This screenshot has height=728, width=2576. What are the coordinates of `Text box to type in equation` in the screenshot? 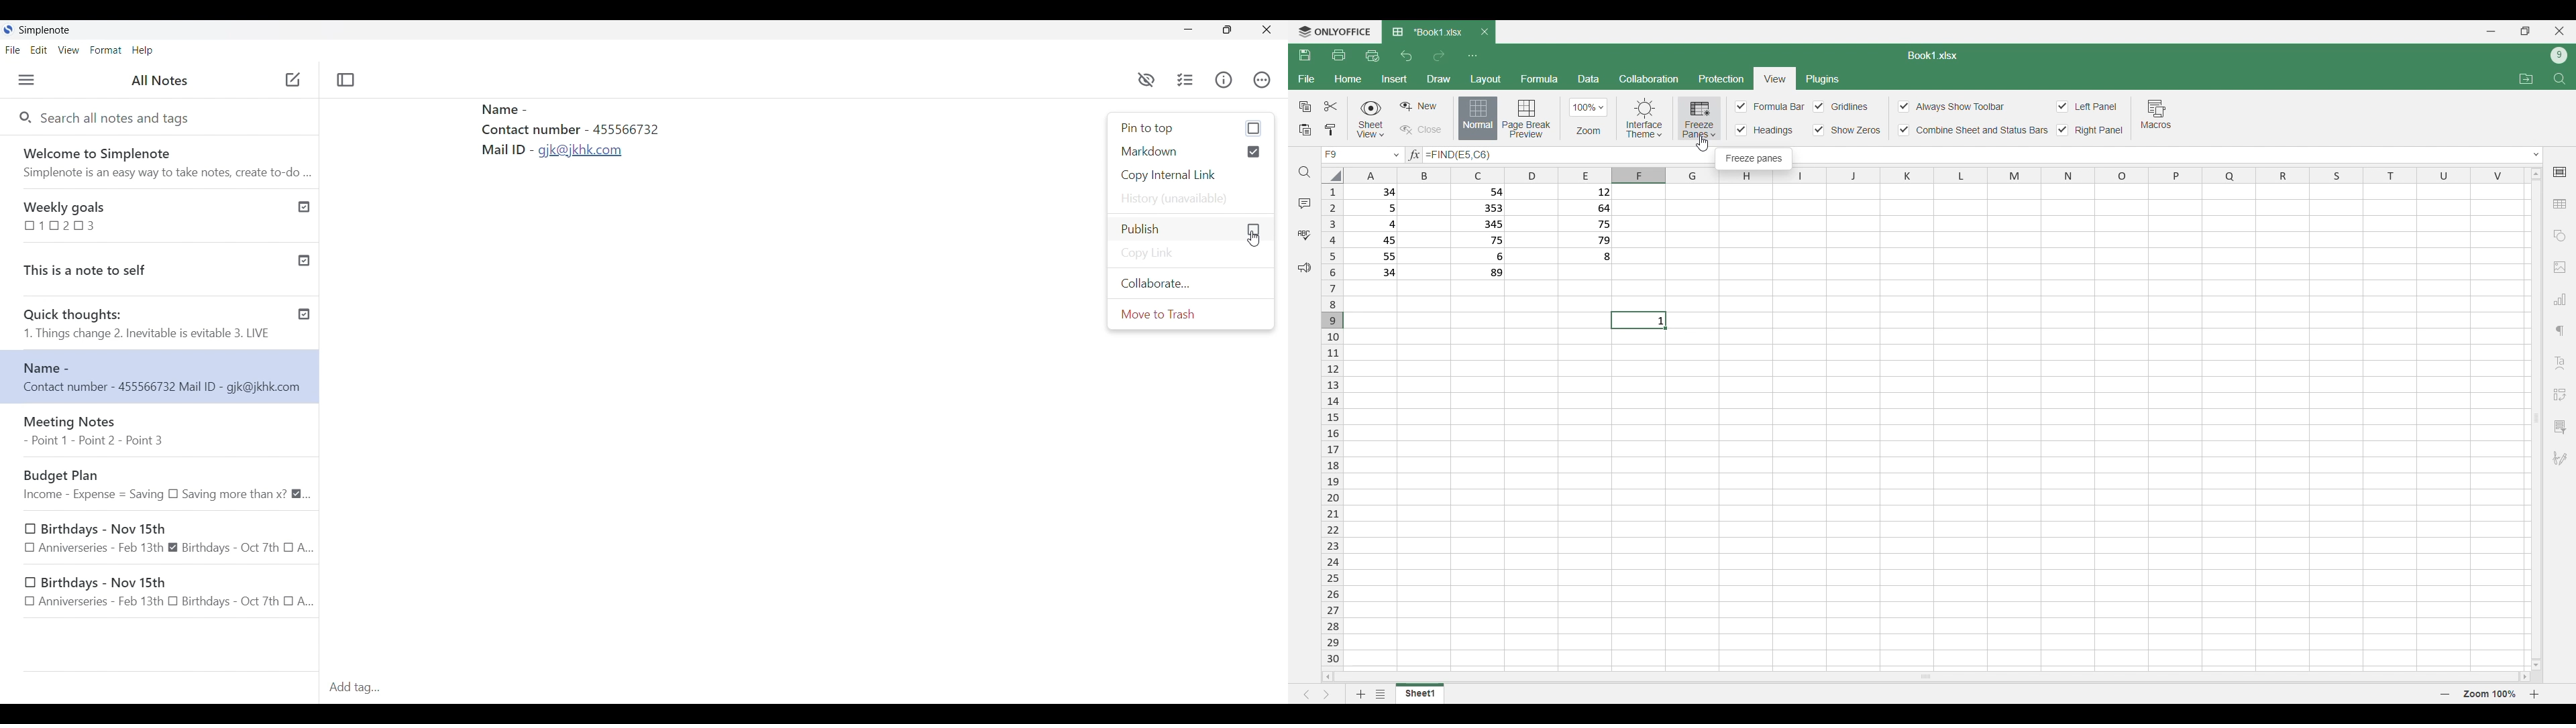 It's located at (1558, 156).